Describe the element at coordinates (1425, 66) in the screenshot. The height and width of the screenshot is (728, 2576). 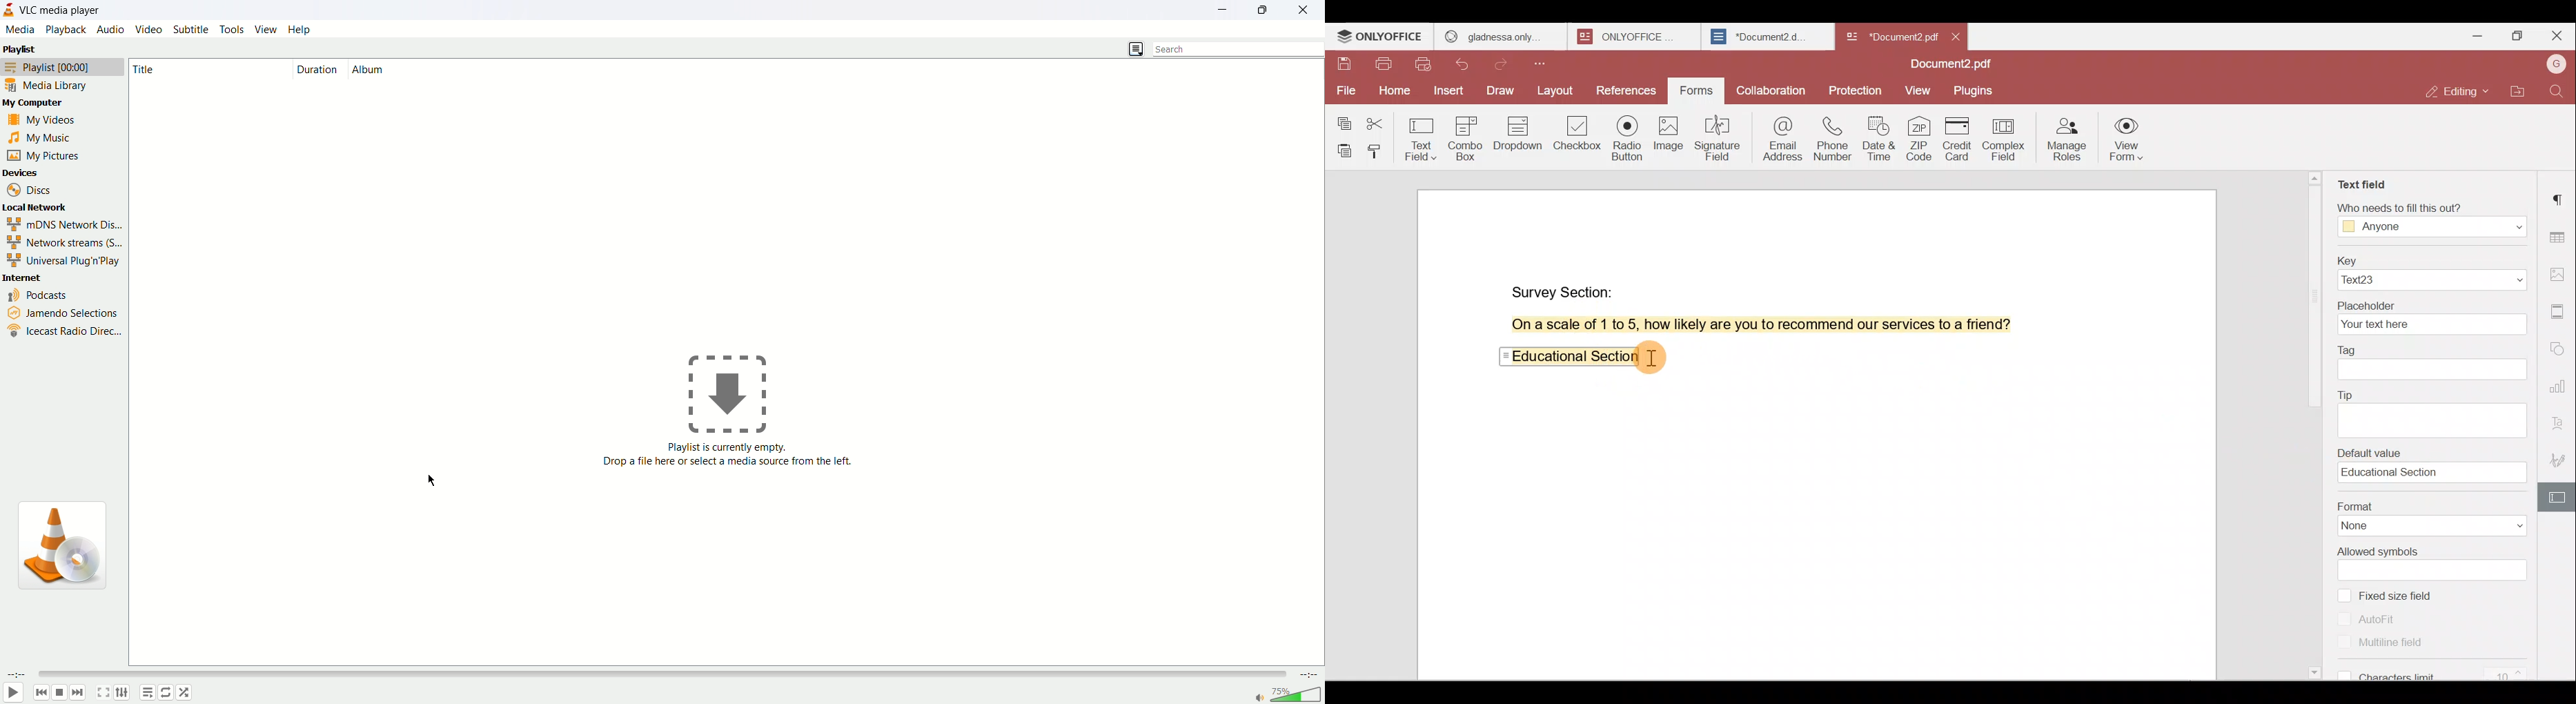
I see `Quick print` at that location.